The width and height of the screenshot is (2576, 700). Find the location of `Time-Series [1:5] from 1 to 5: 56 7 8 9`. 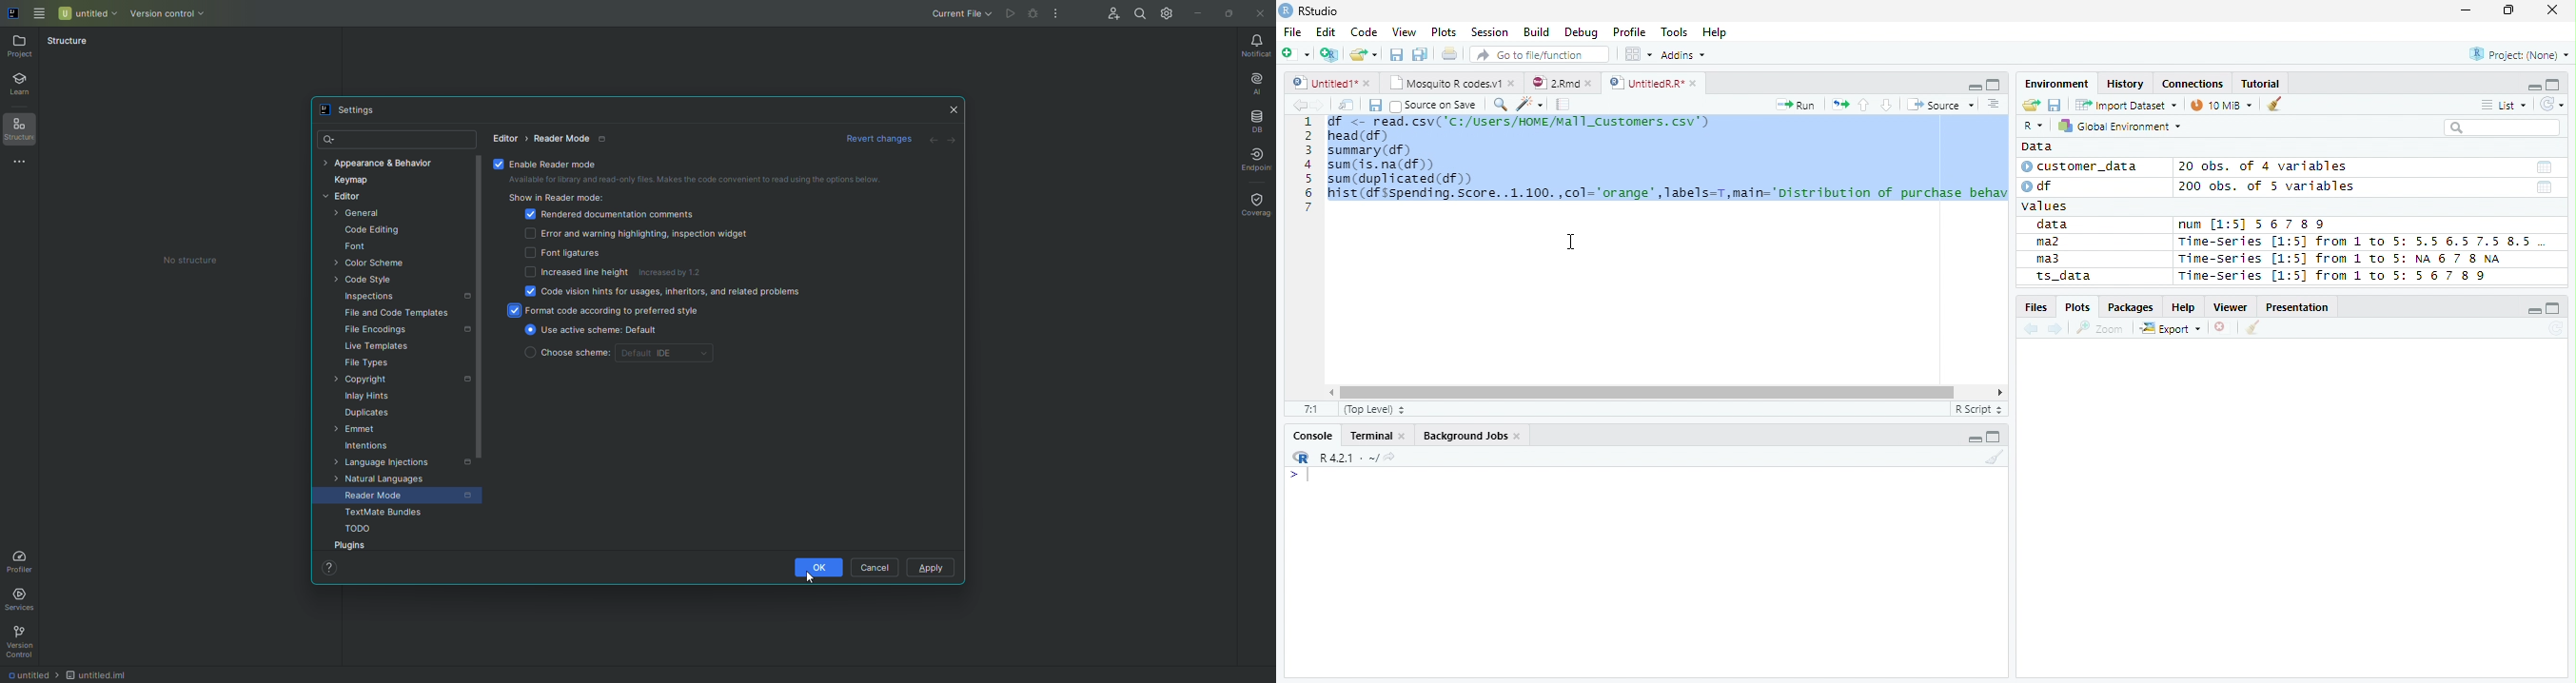

Time-Series [1:5] from 1 to 5: 56 7 8 9 is located at coordinates (2334, 276).